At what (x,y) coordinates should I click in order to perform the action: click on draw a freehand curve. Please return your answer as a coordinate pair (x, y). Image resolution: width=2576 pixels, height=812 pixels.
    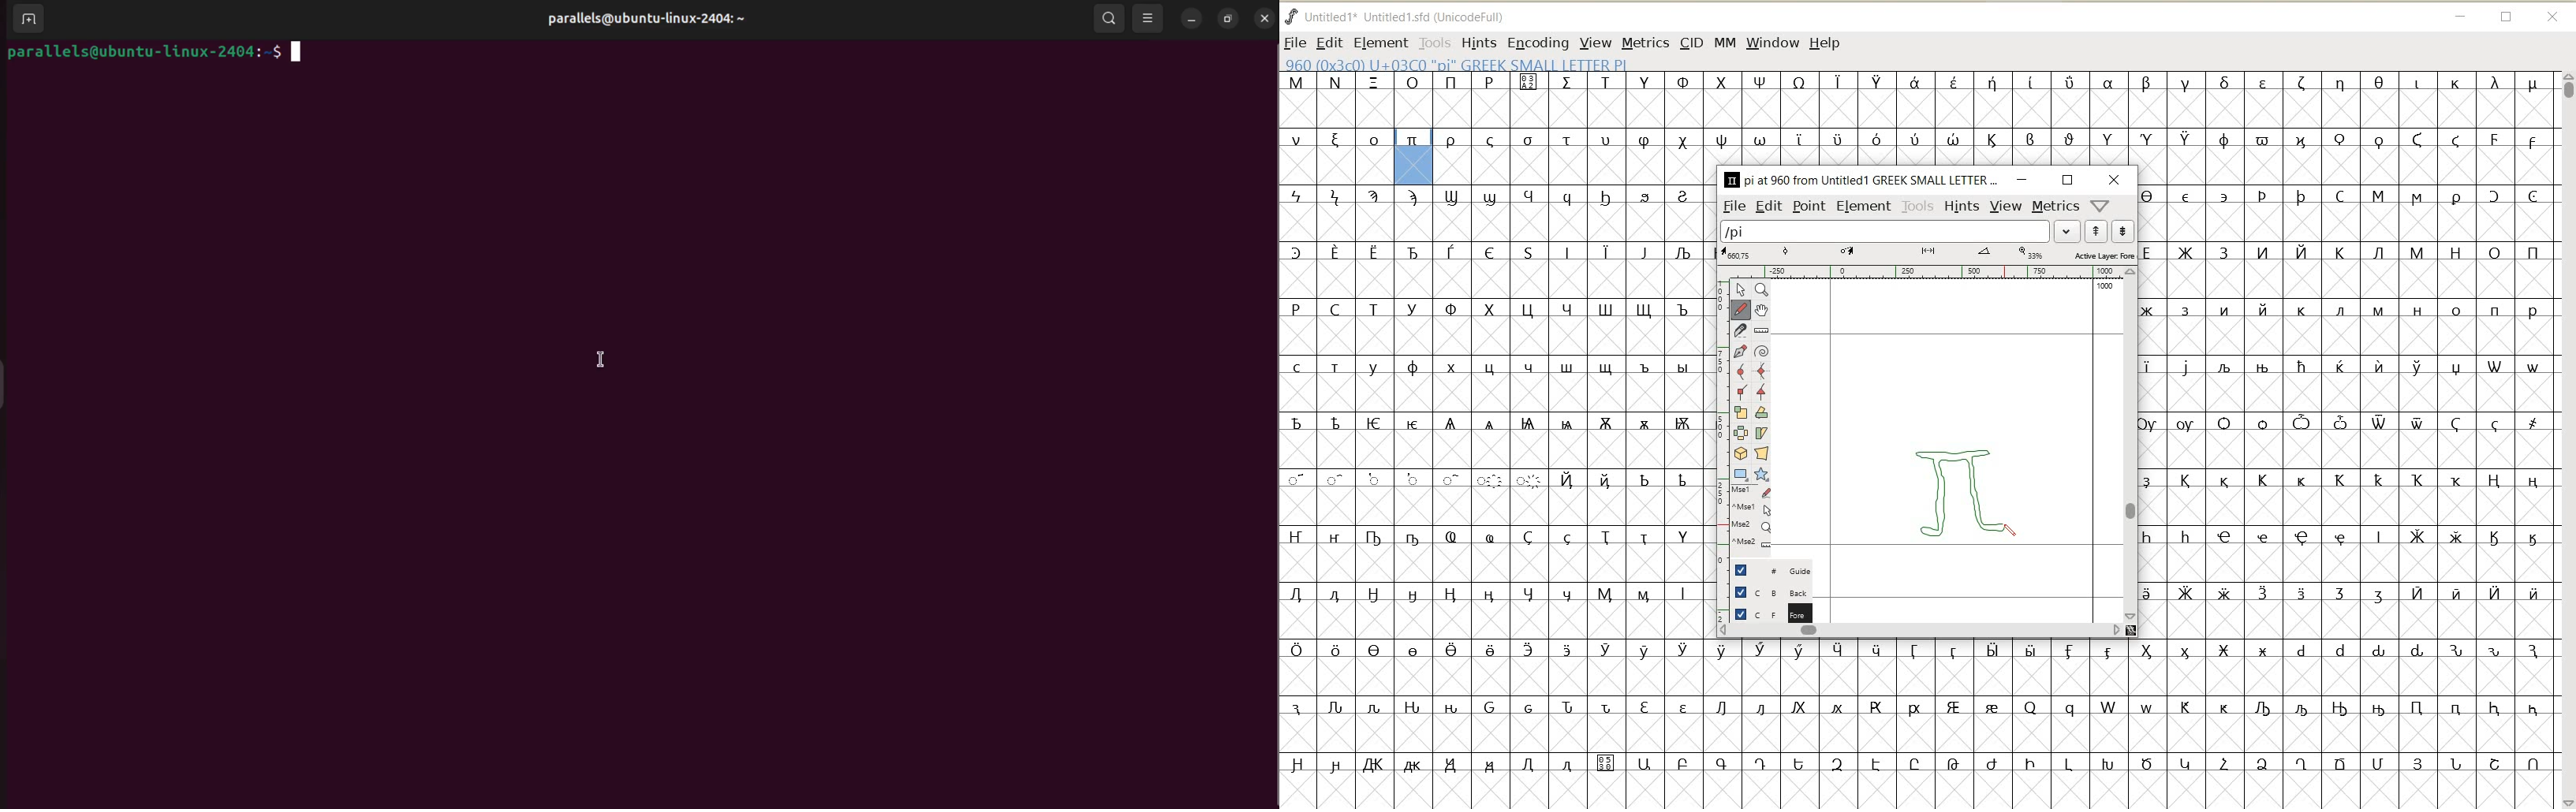
    Looking at the image, I should click on (1738, 308).